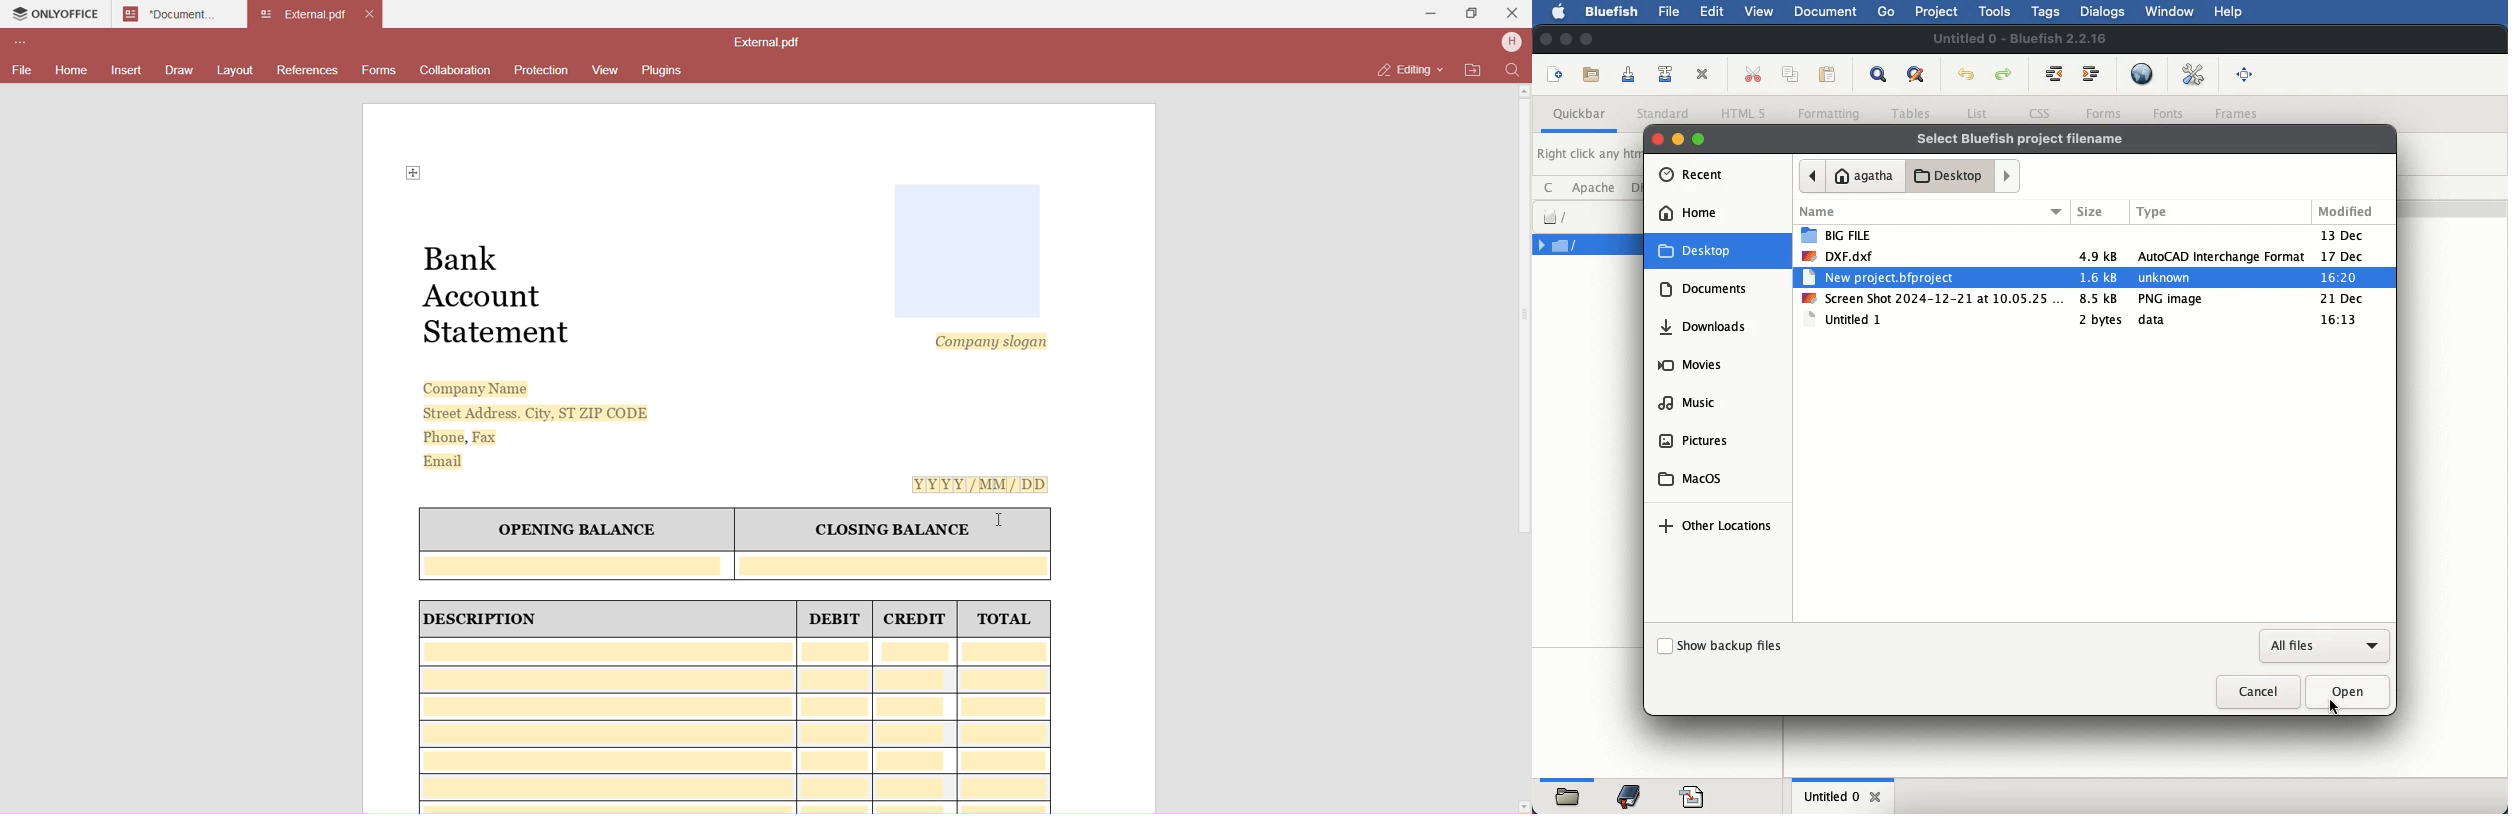 The width and height of the screenshot is (2520, 840). I want to click on save file as, so click(1667, 74).